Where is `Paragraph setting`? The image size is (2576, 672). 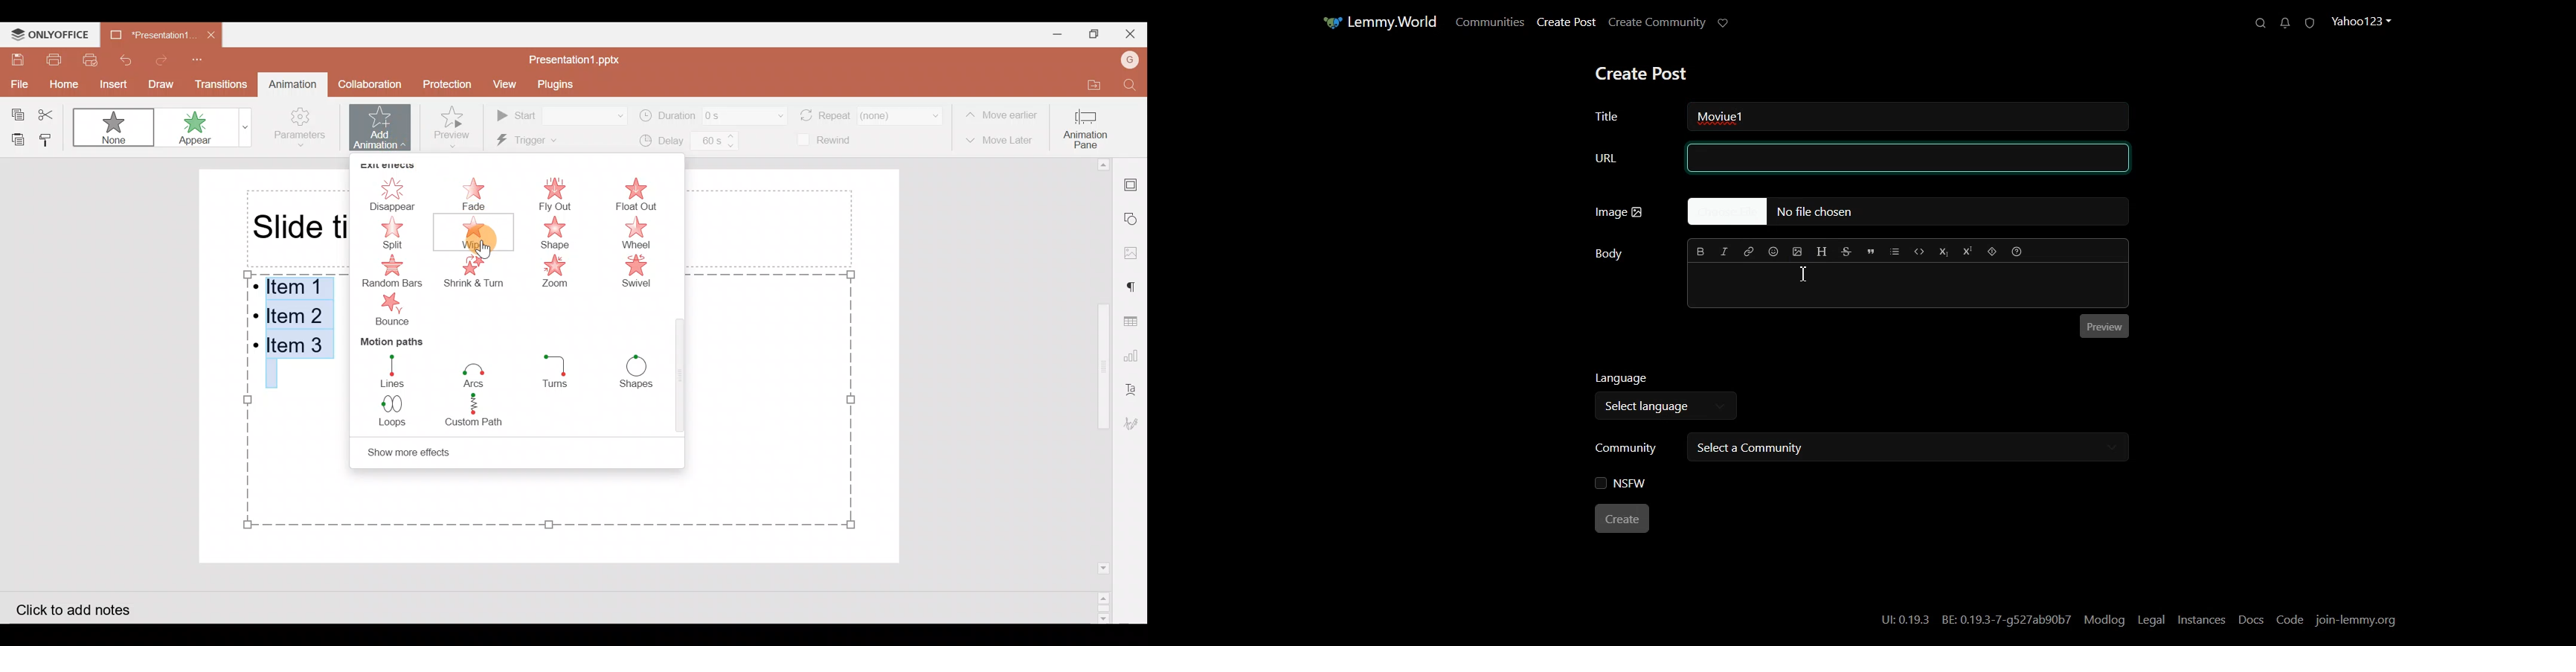
Paragraph setting is located at coordinates (1137, 288).